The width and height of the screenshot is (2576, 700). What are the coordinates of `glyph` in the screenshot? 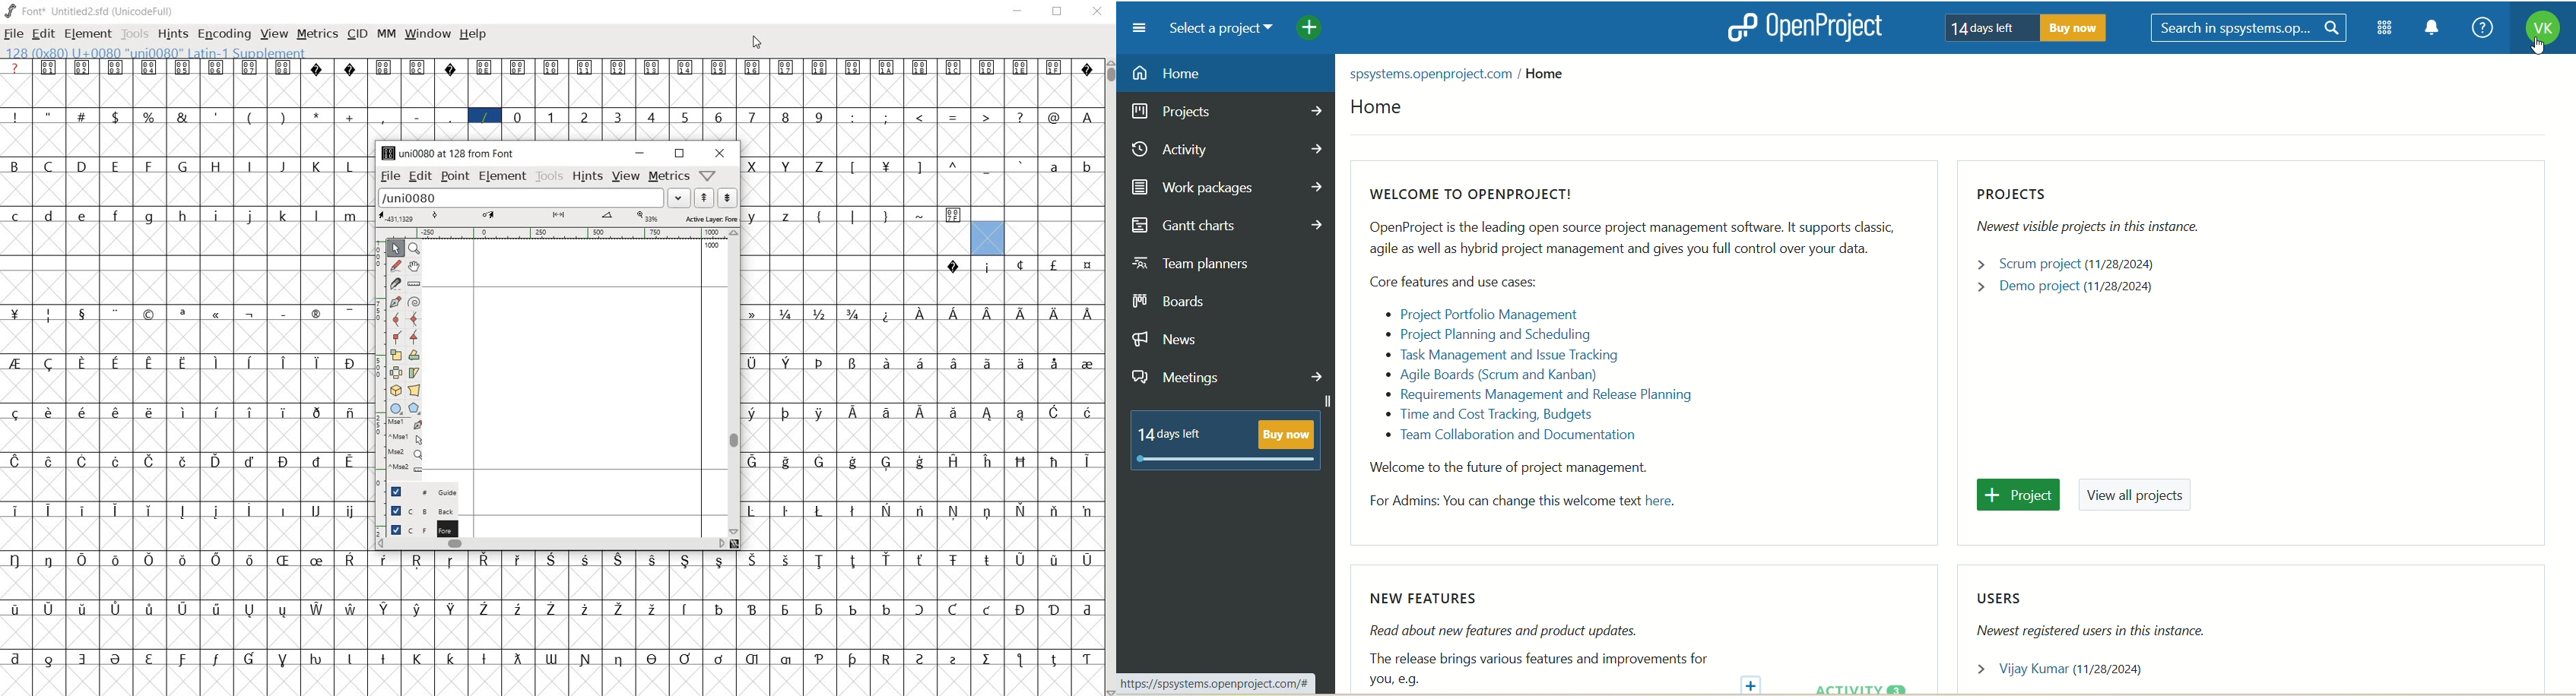 It's located at (283, 117).